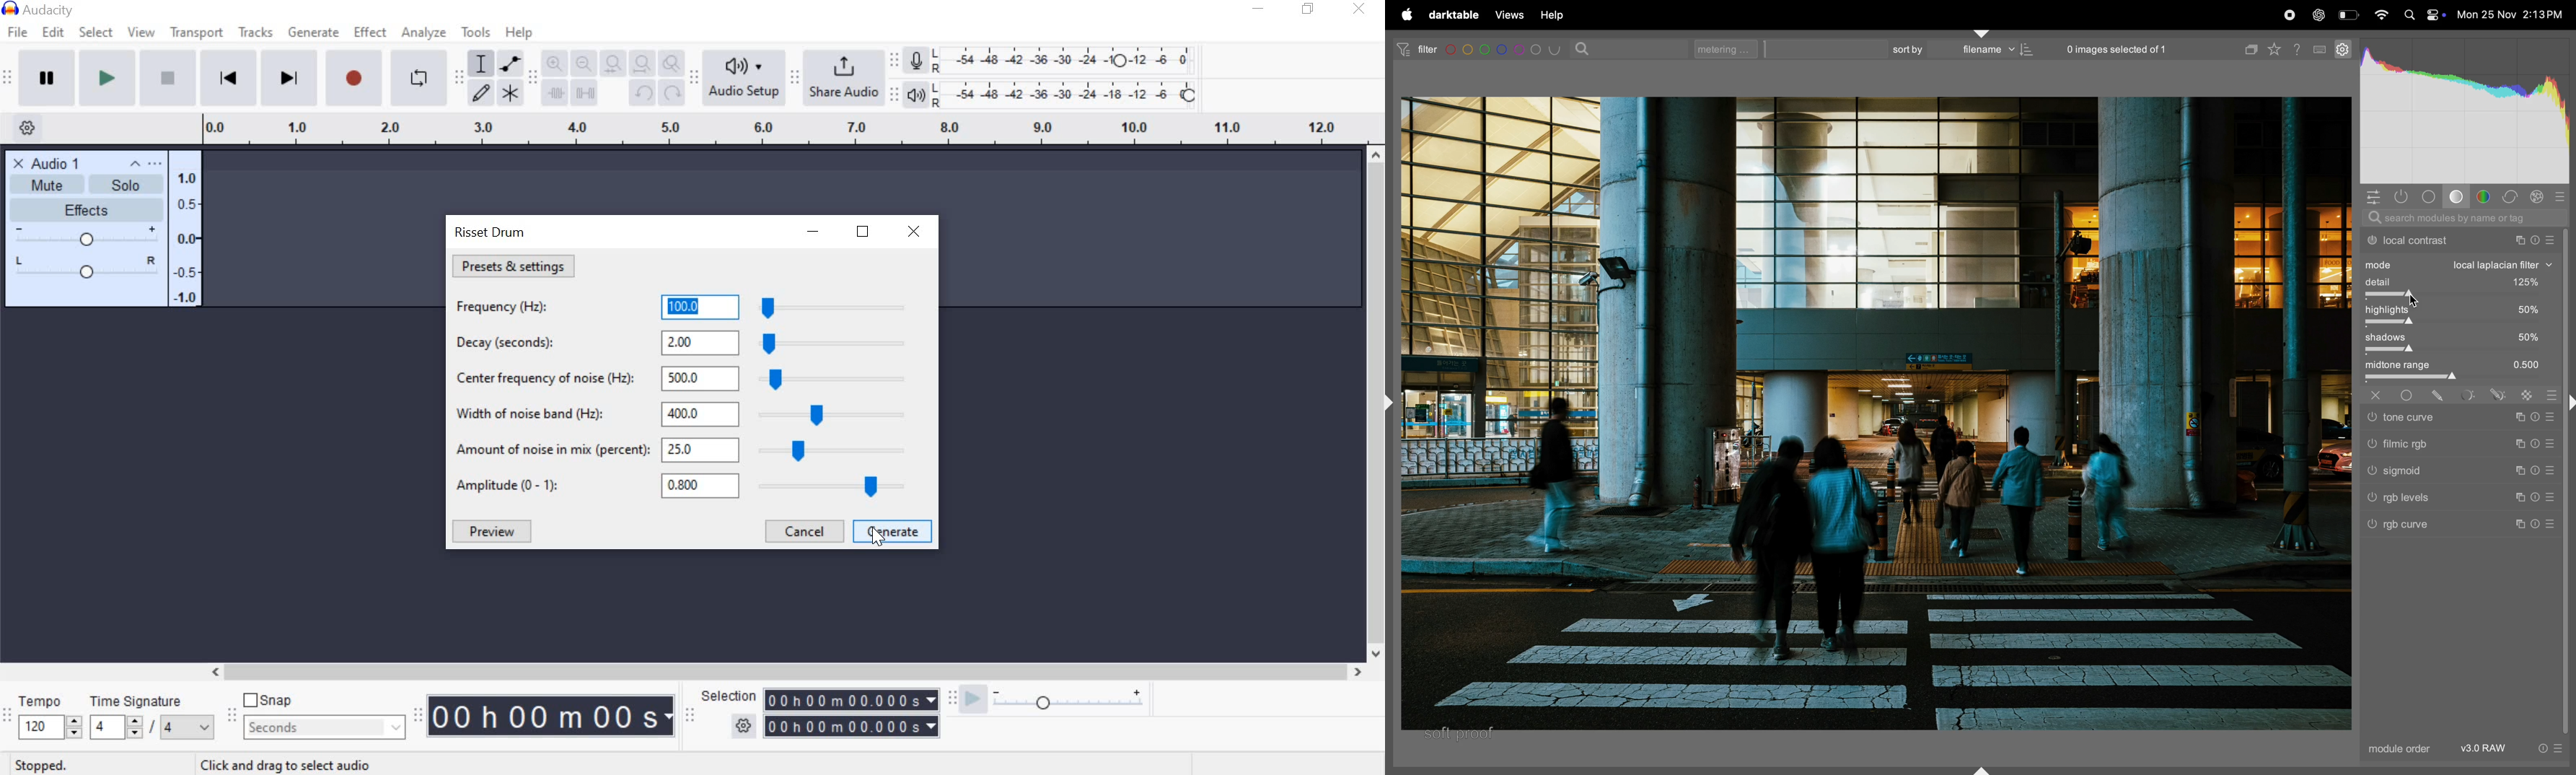 This screenshot has height=784, width=2576. Describe the element at coordinates (36, 766) in the screenshot. I see `stopped` at that location.